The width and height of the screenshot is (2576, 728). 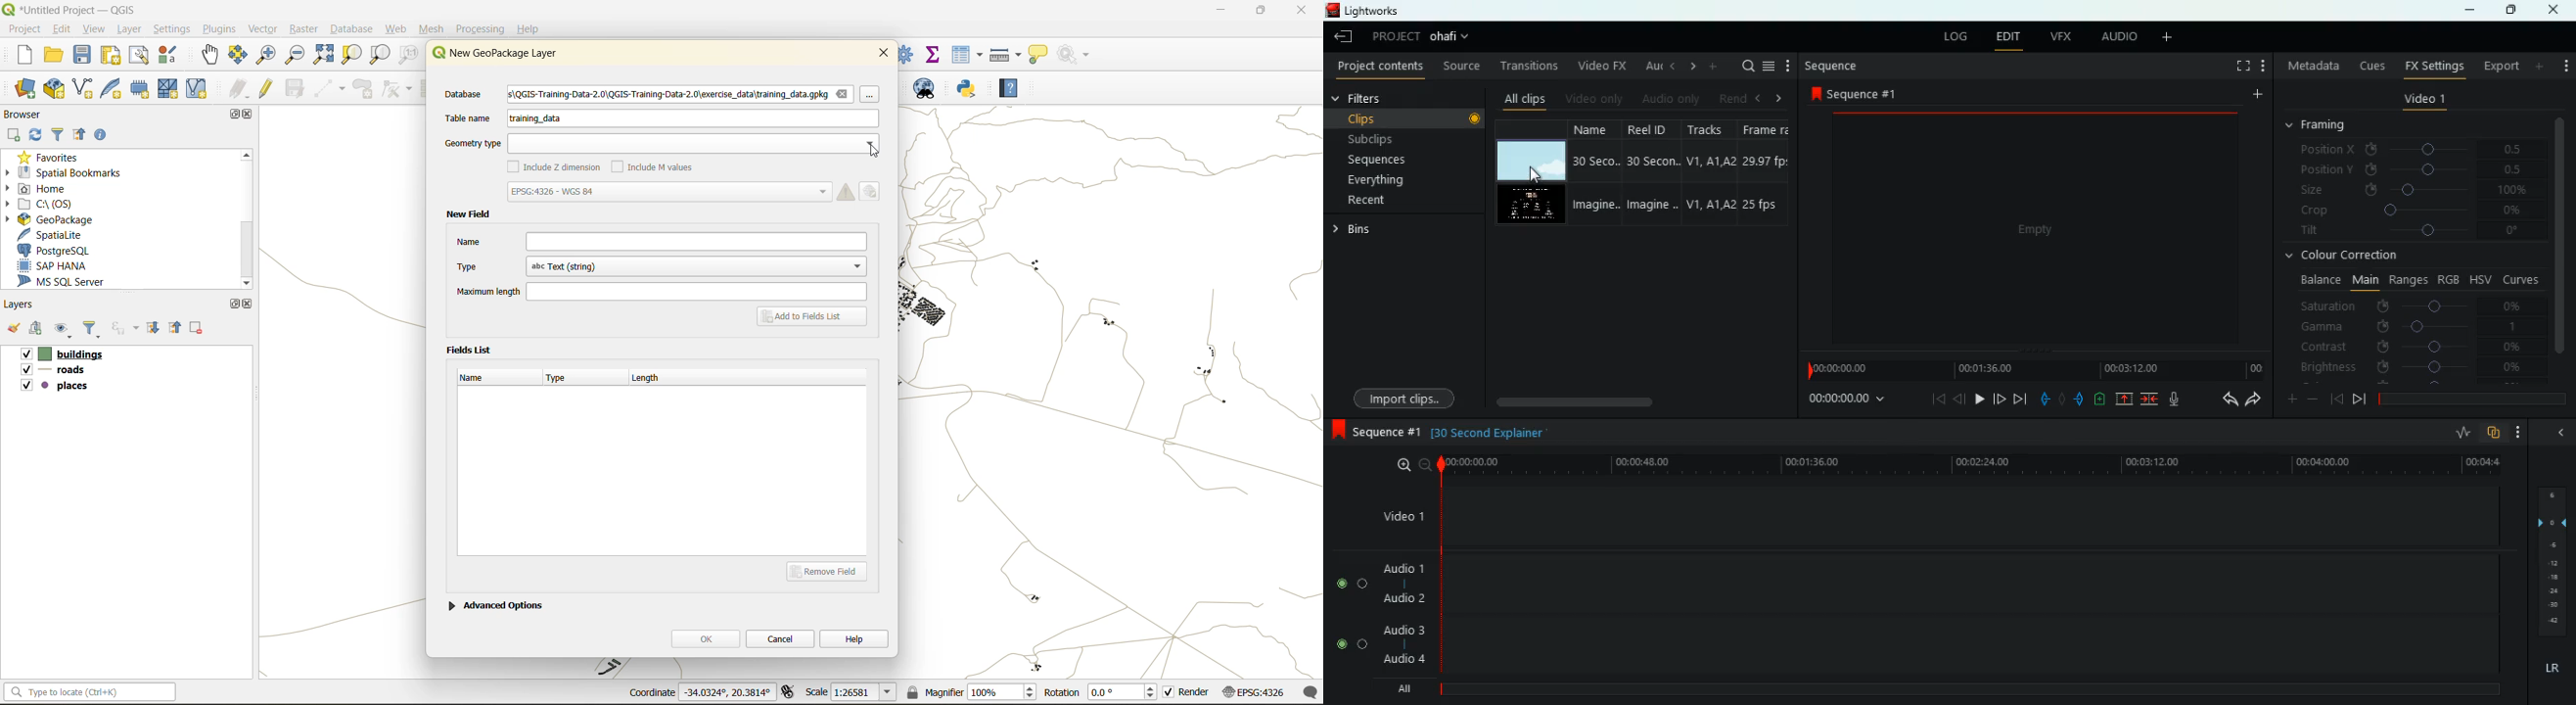 I want to click on style manager, so click(x=170, y=55).